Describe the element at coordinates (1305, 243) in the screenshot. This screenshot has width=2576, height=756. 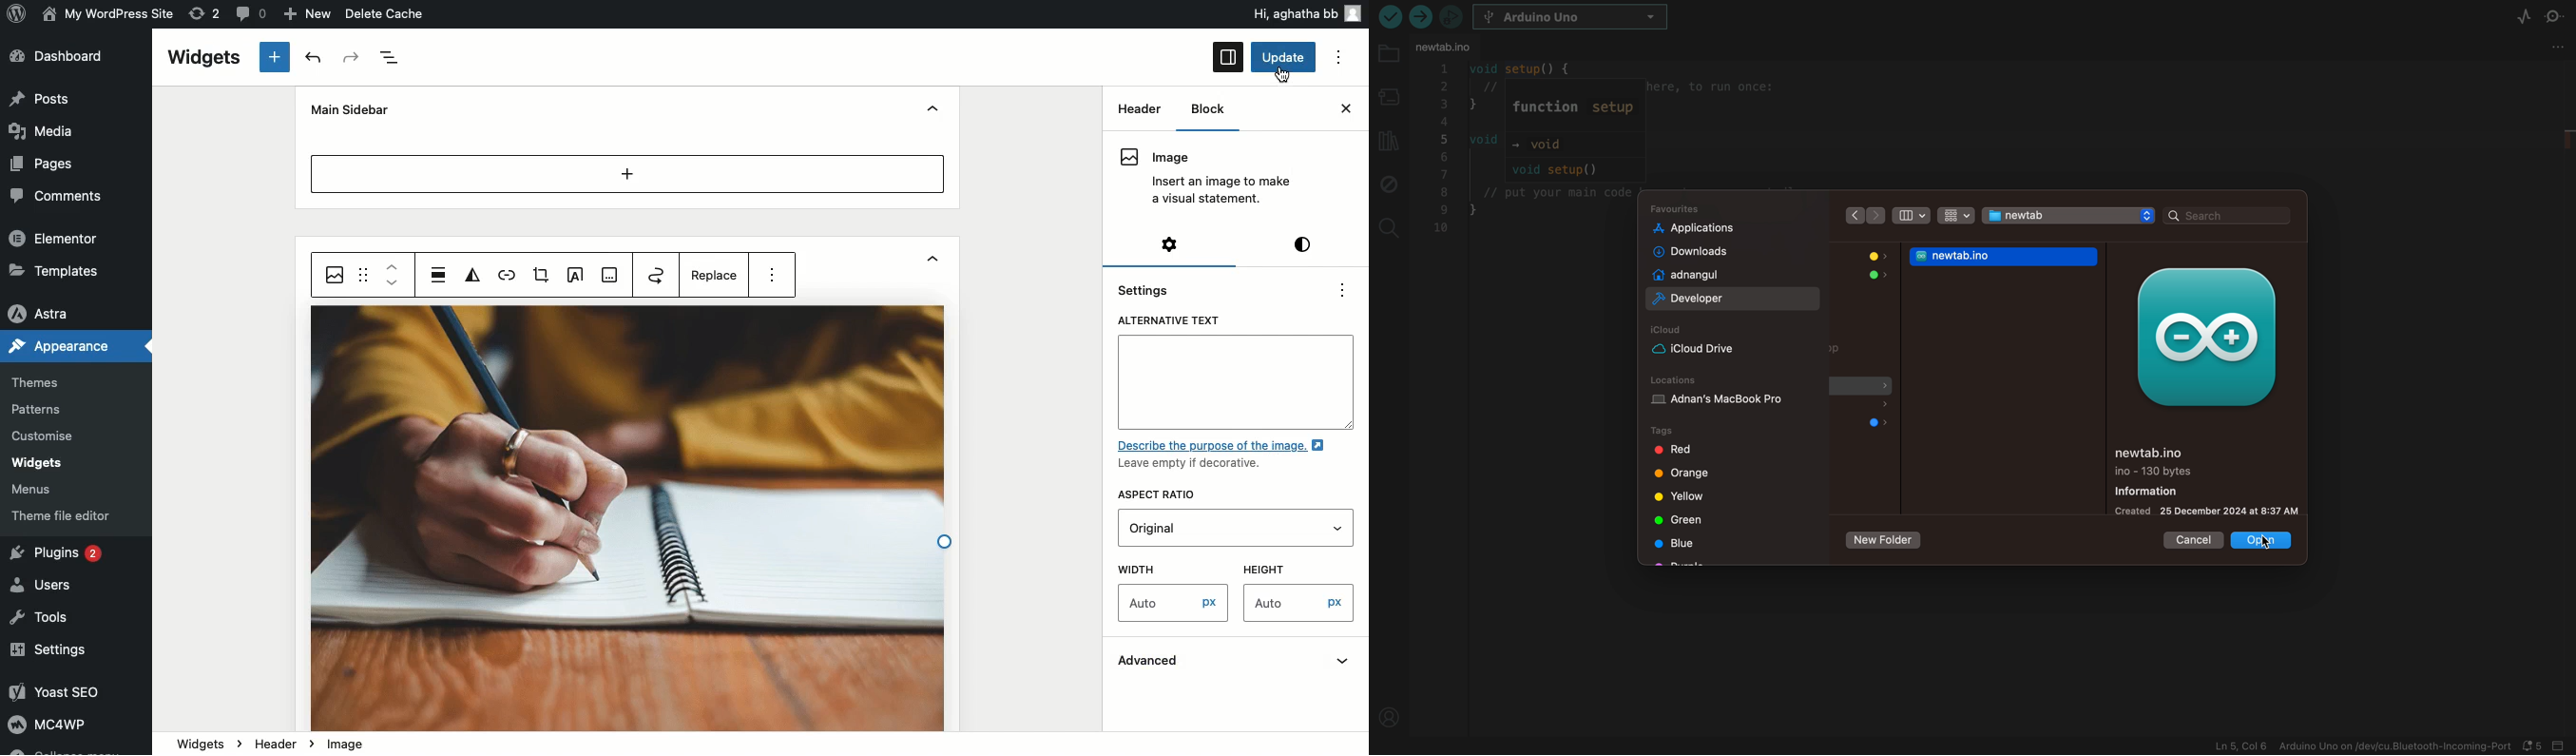
I see `Style` at that location.